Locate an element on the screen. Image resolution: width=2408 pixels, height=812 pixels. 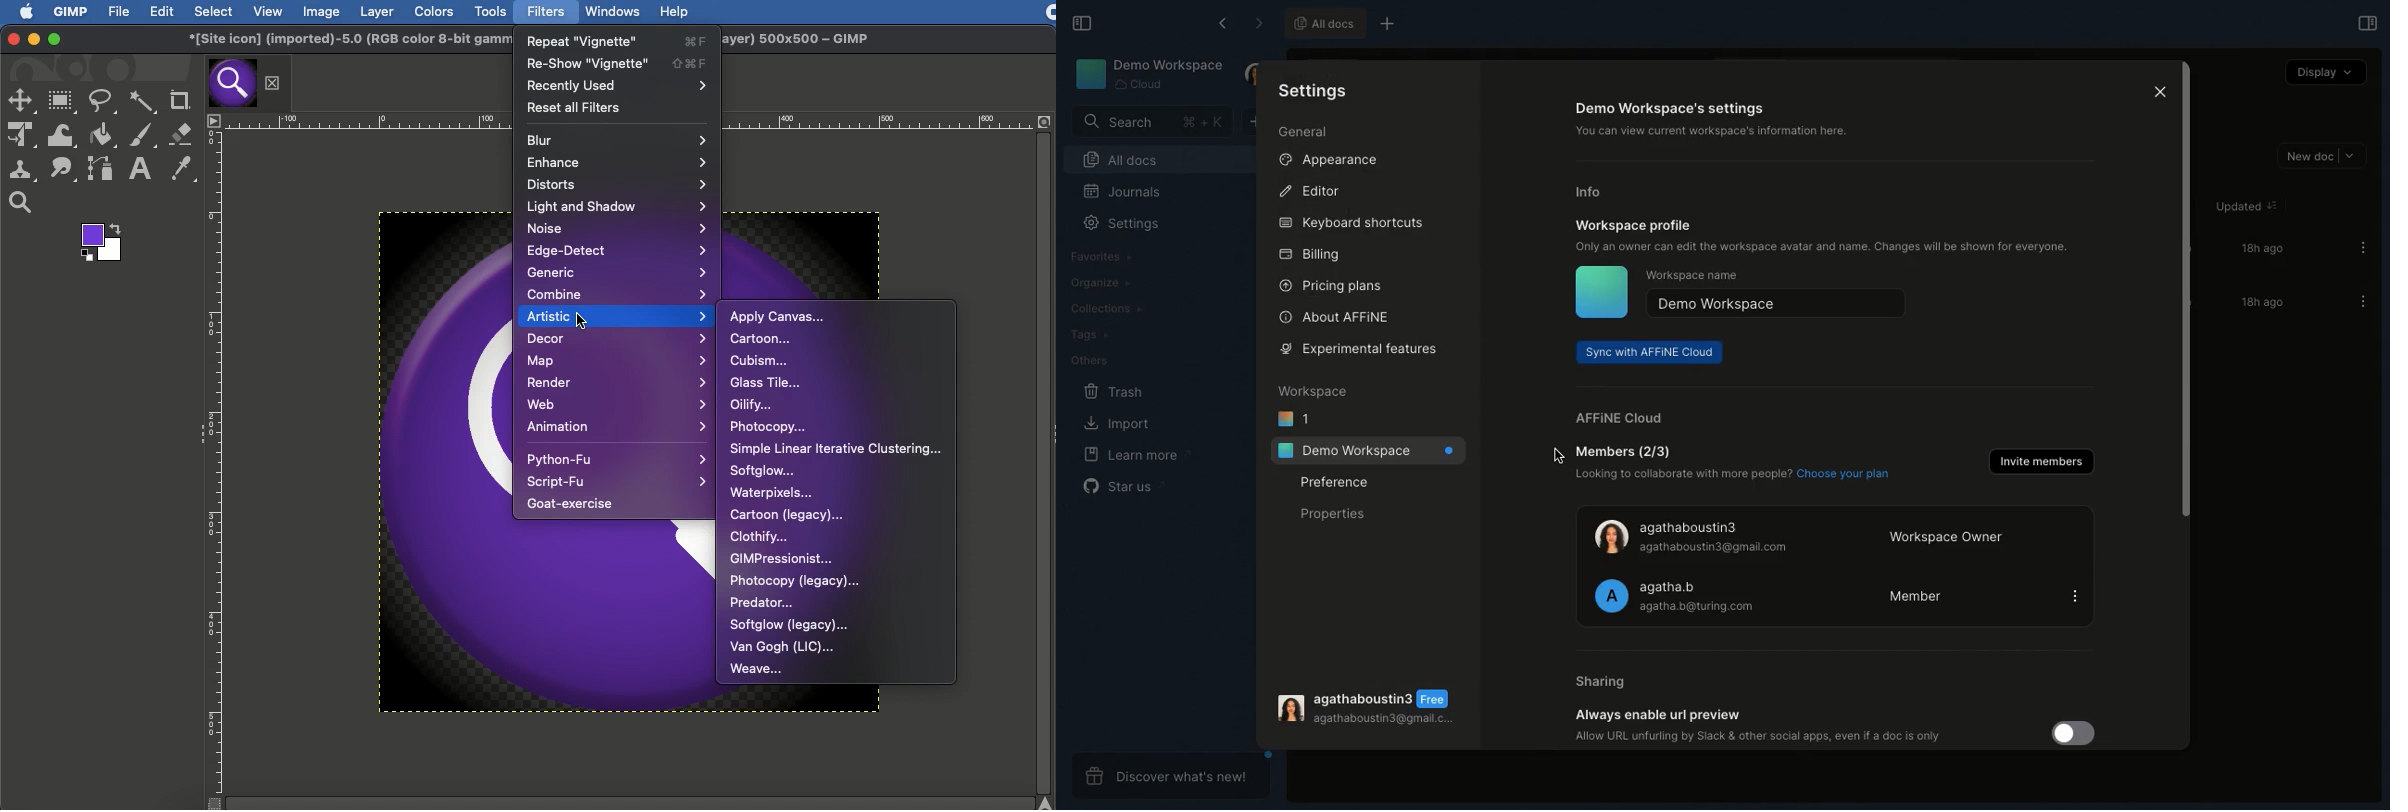
Back is located at coordinates (1222, 22).